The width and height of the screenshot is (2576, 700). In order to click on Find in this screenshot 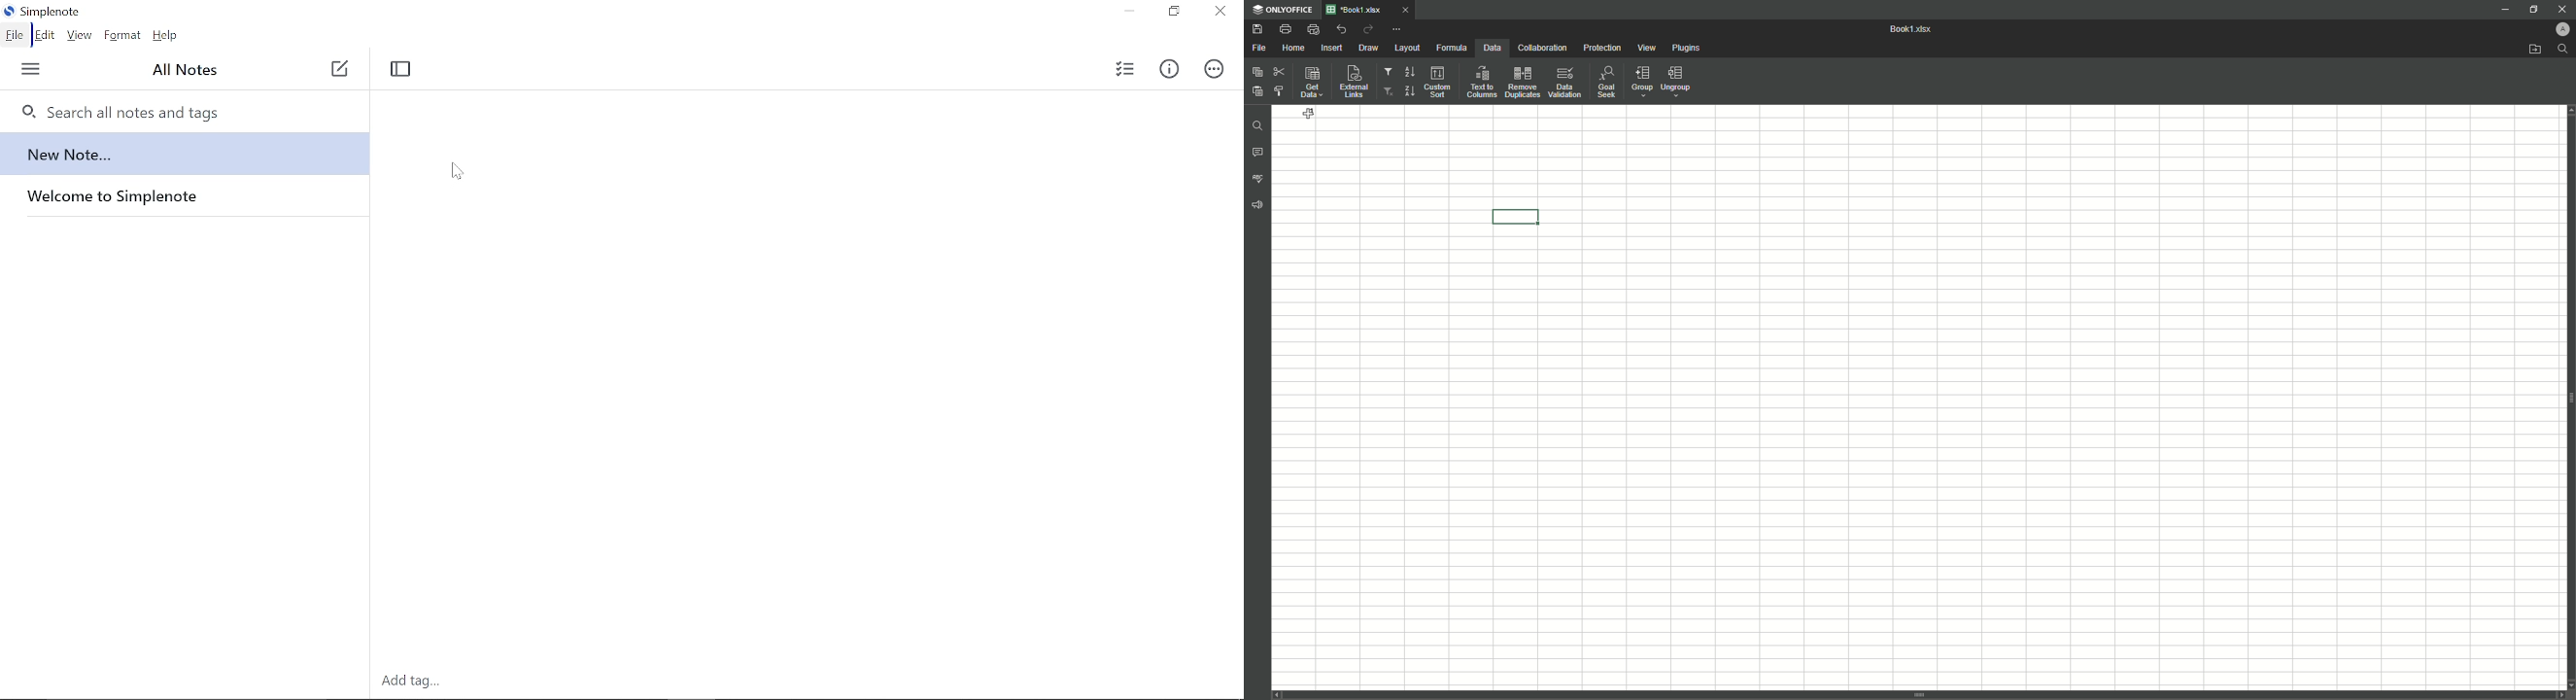, I will do `click(1259, 124)`.